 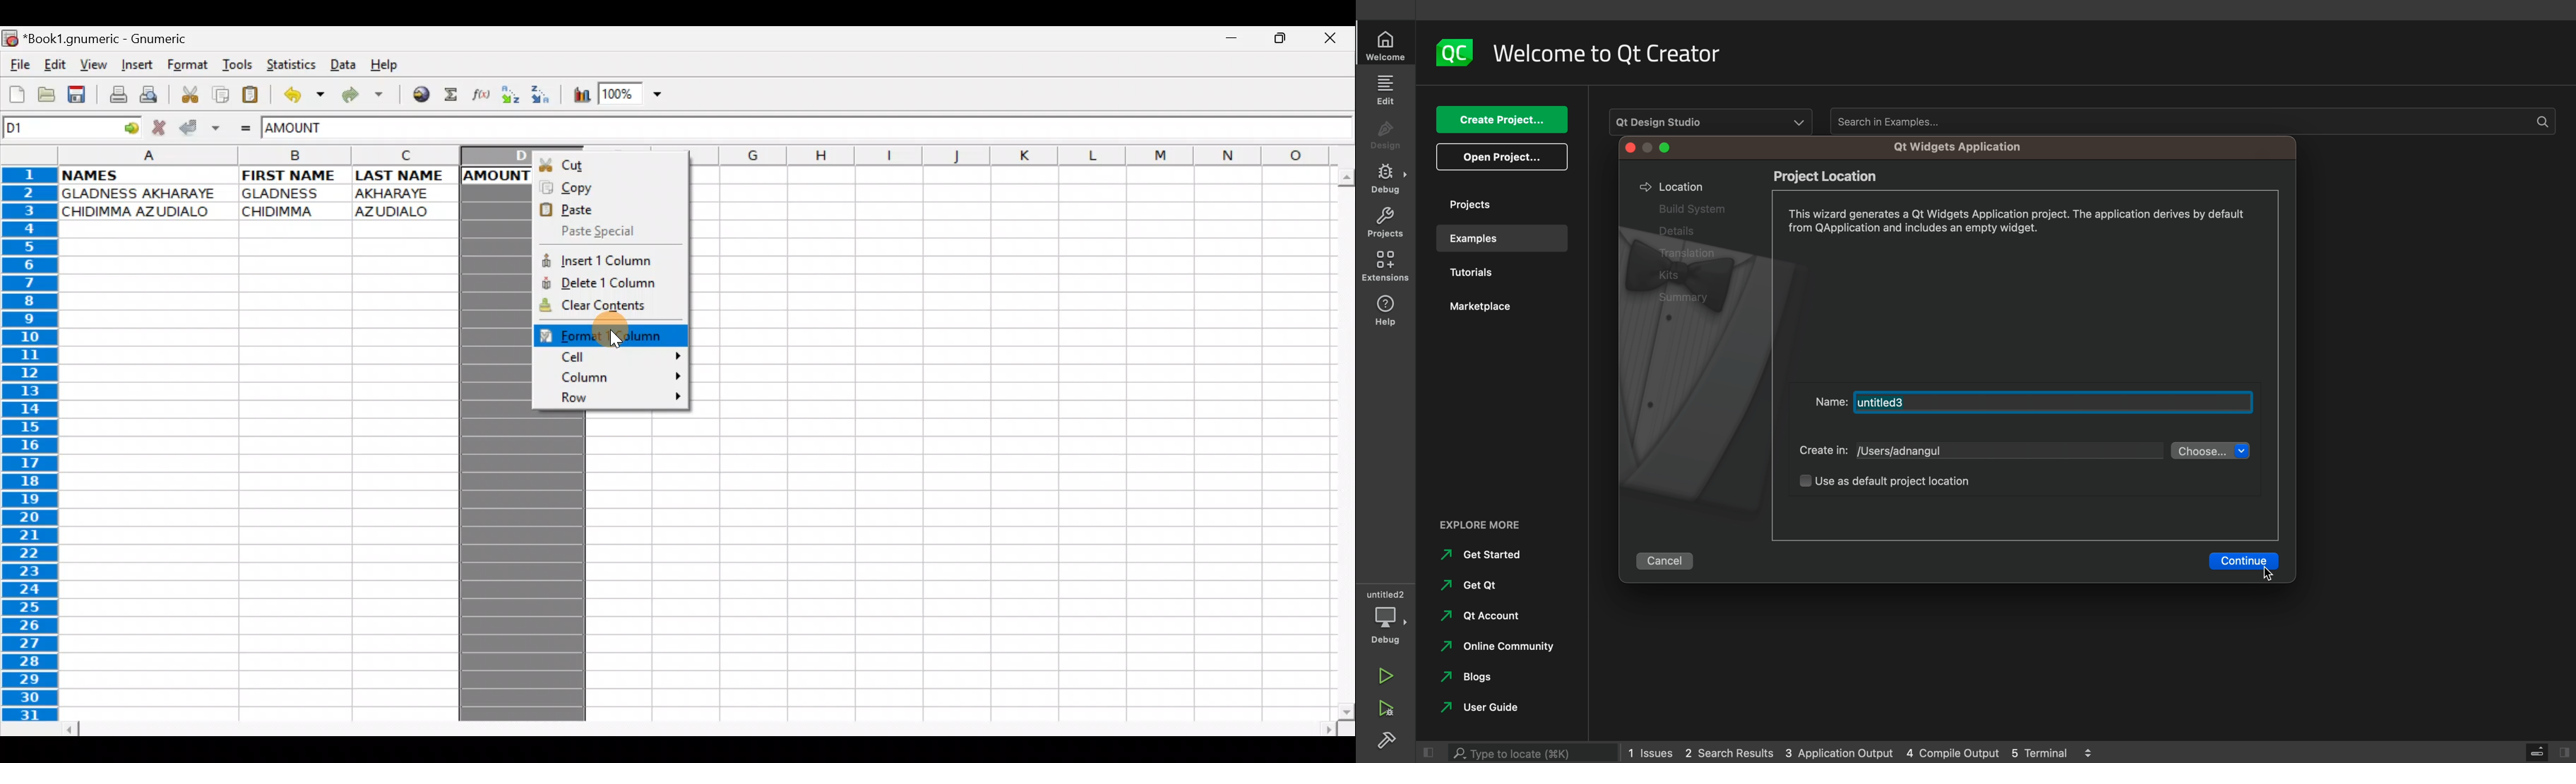 I want to click on CHIDIMMA, so click(x=287, y=212).